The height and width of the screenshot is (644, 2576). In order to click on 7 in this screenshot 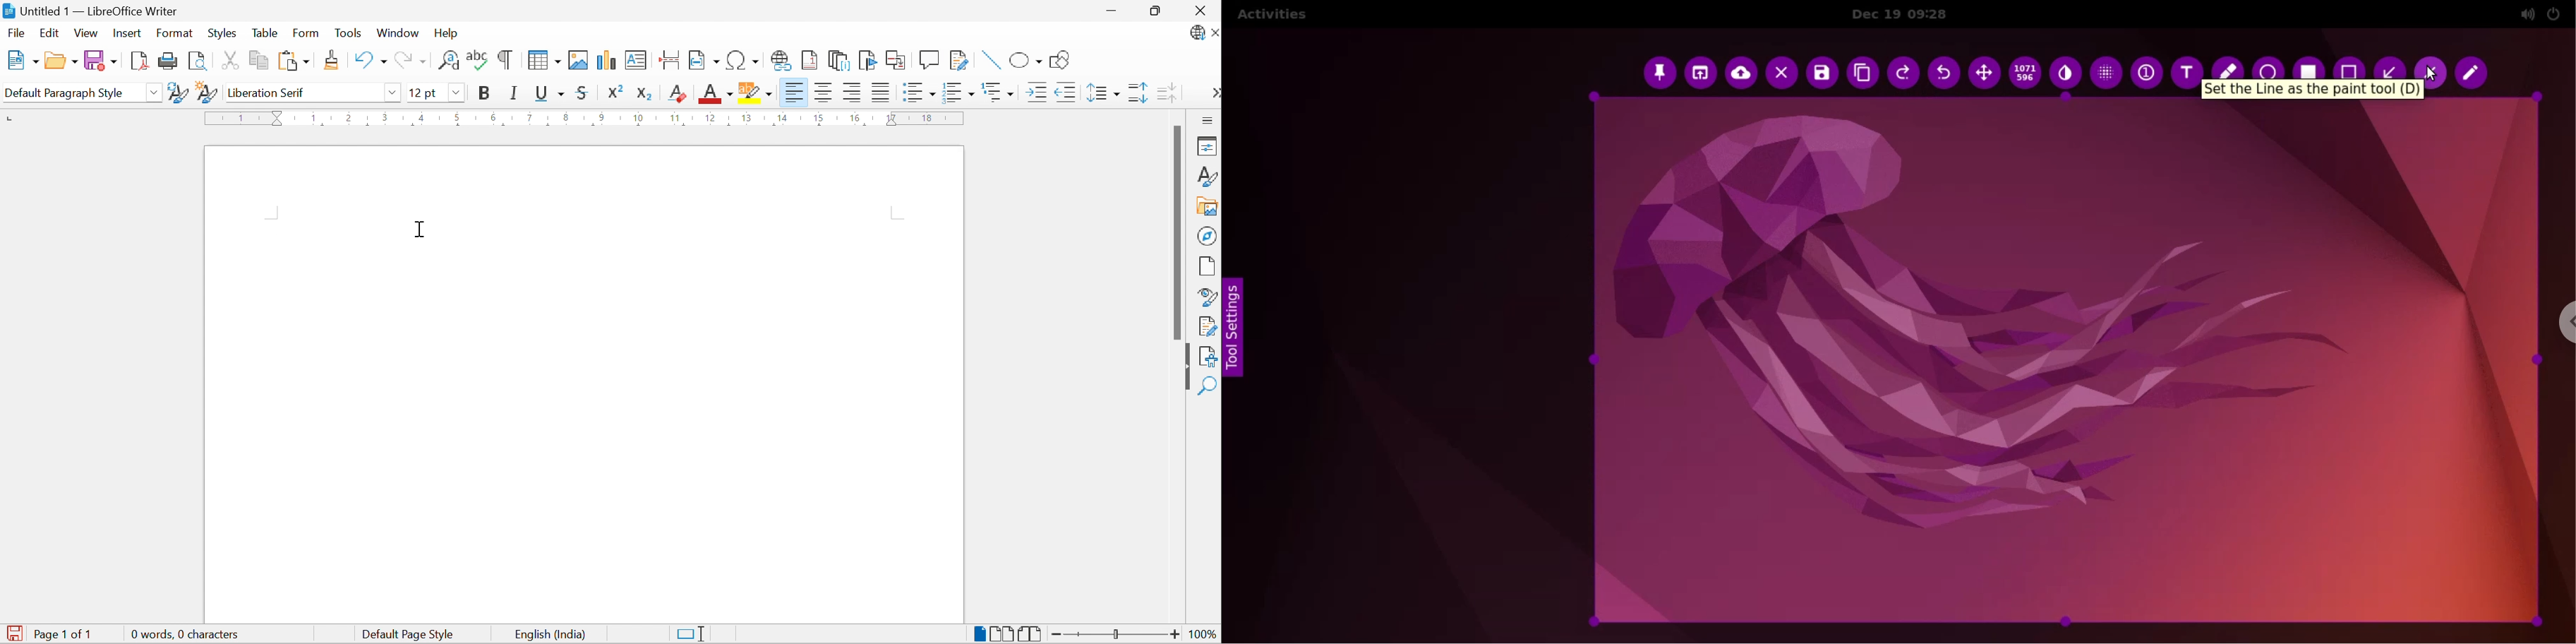, I will do `click(528, 118)`.